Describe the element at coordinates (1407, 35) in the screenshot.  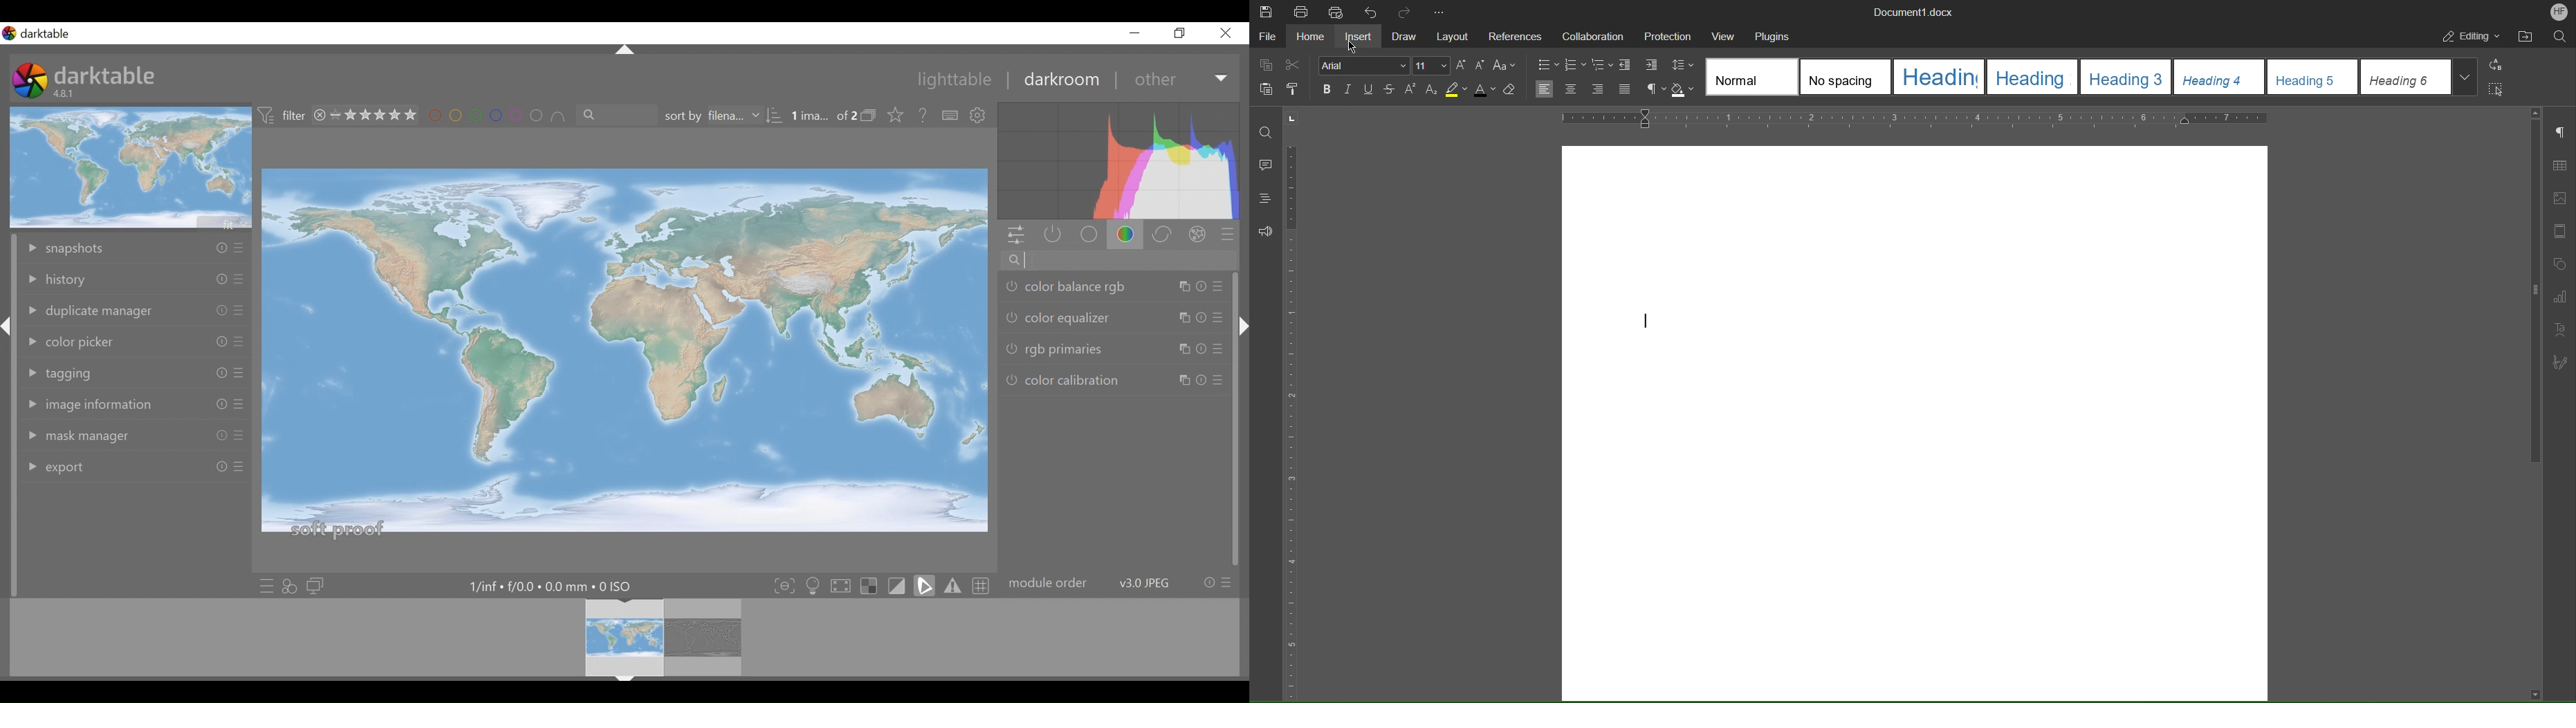
I see `Draw` at that location.